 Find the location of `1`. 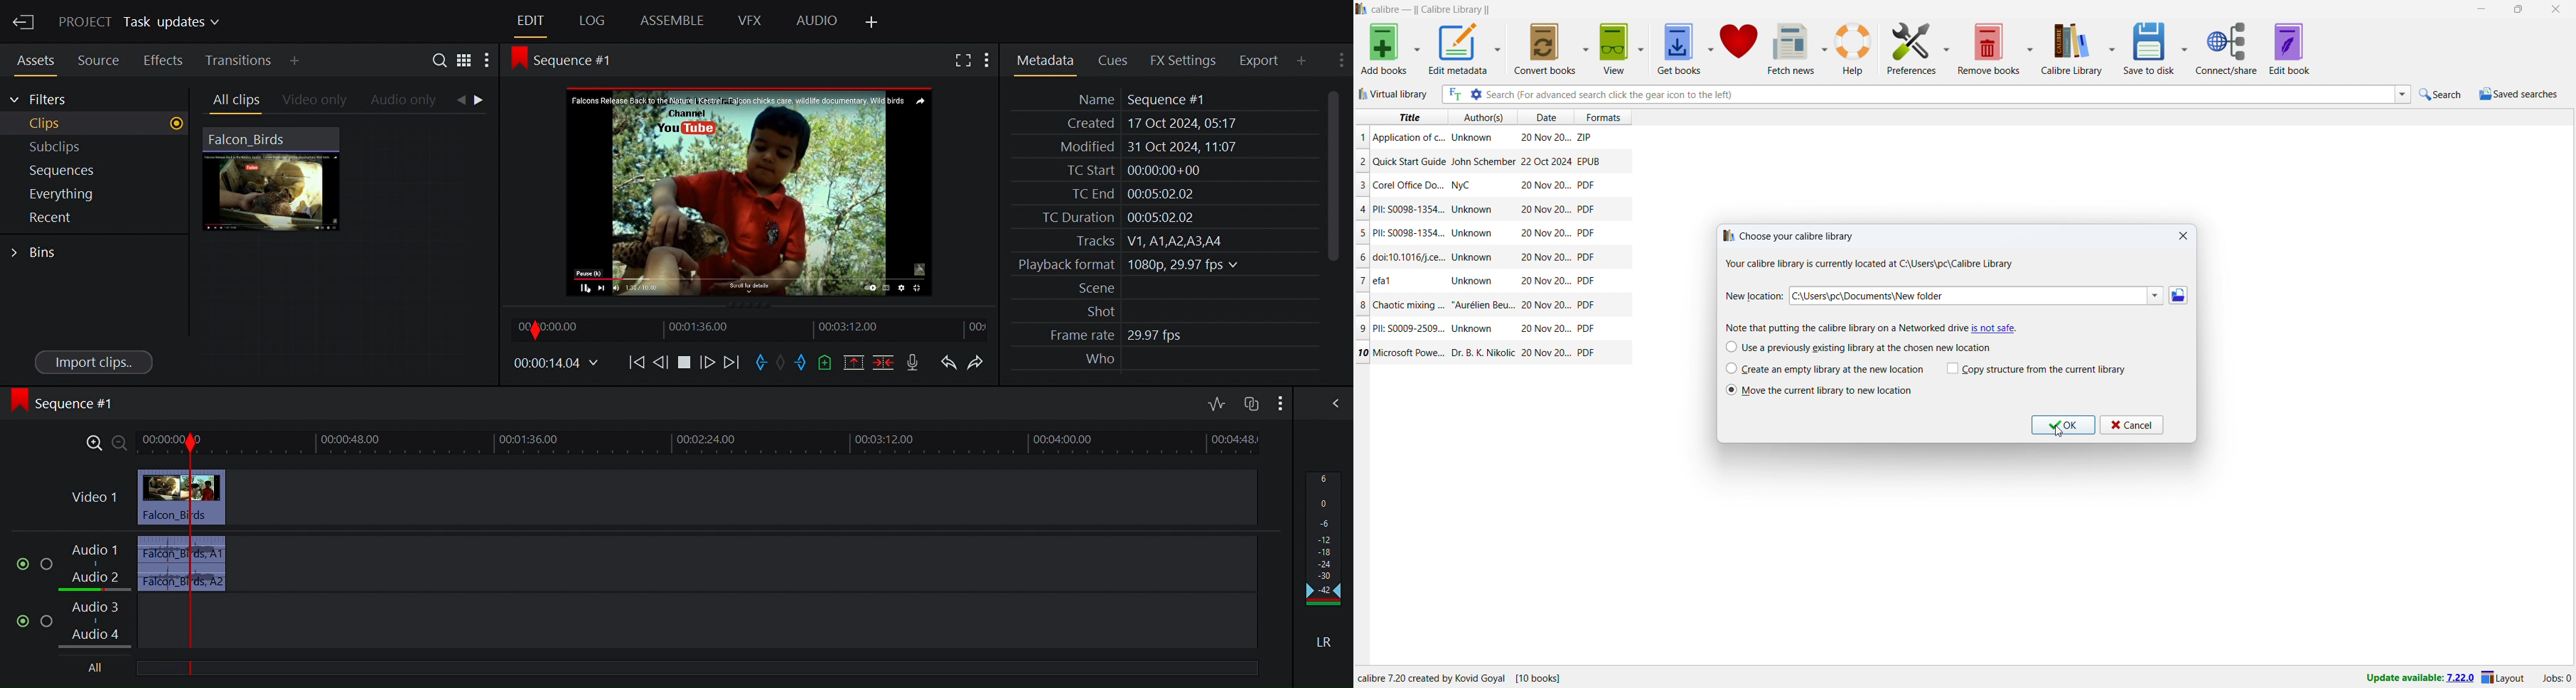

1 is located at coordinates (1362, 137).